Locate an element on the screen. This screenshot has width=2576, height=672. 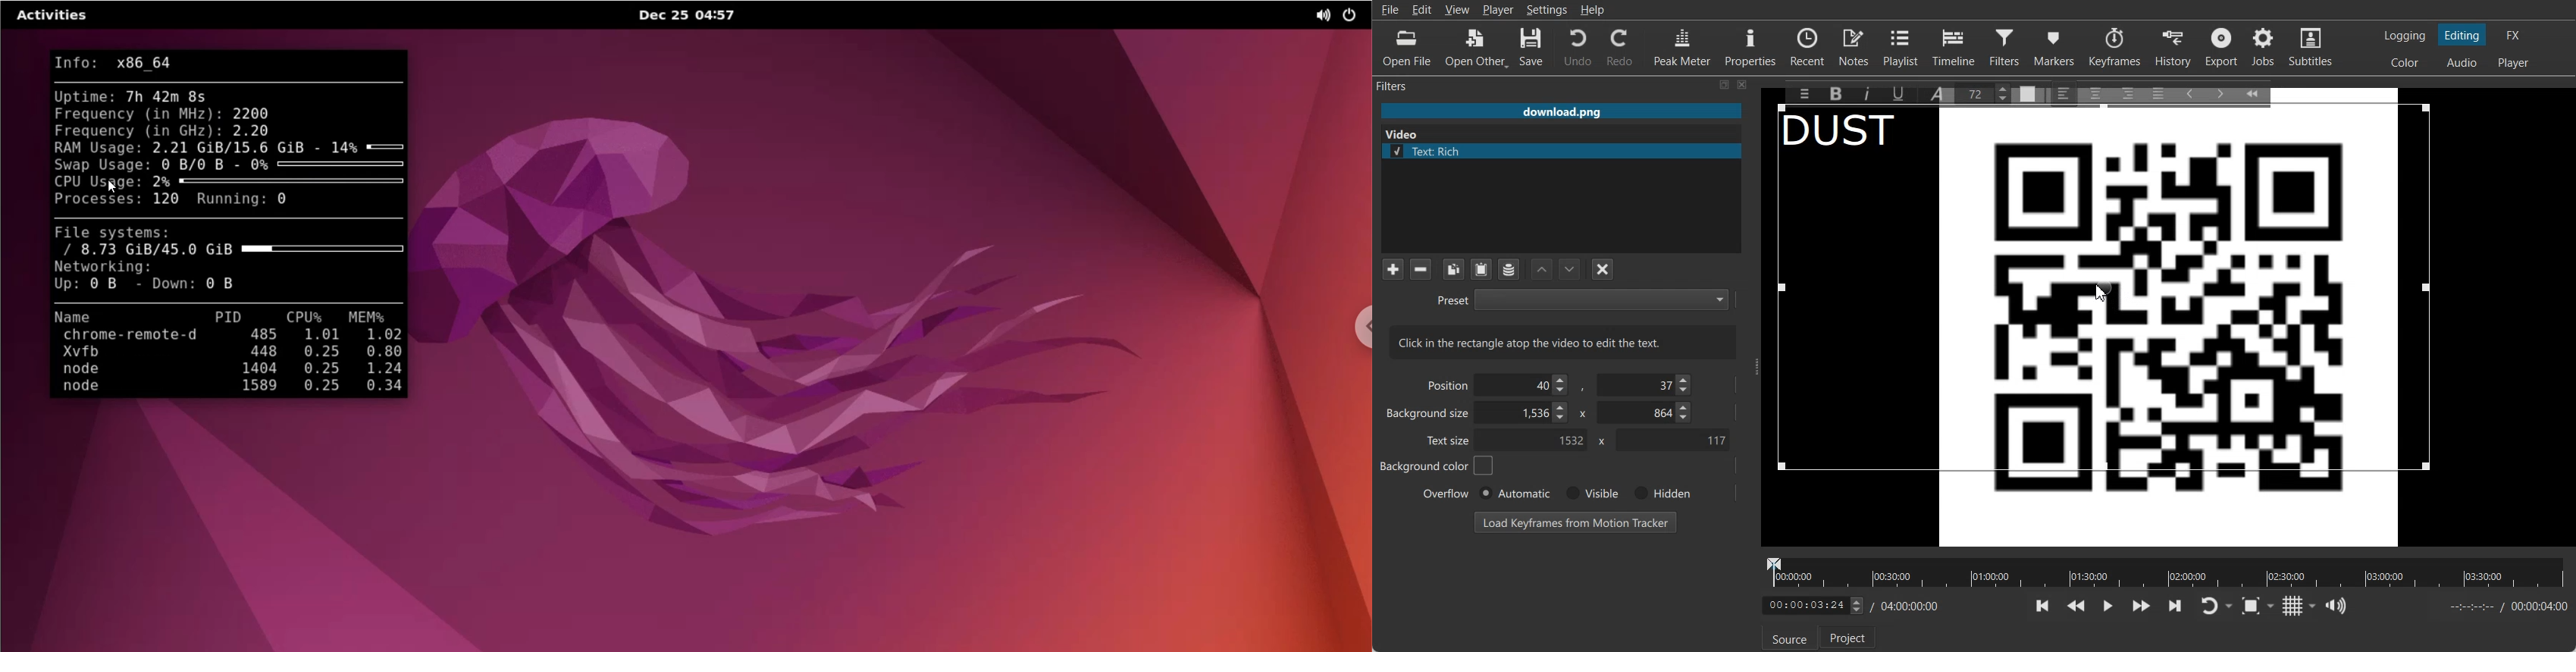
Video is located at coordinates (1405, 133).